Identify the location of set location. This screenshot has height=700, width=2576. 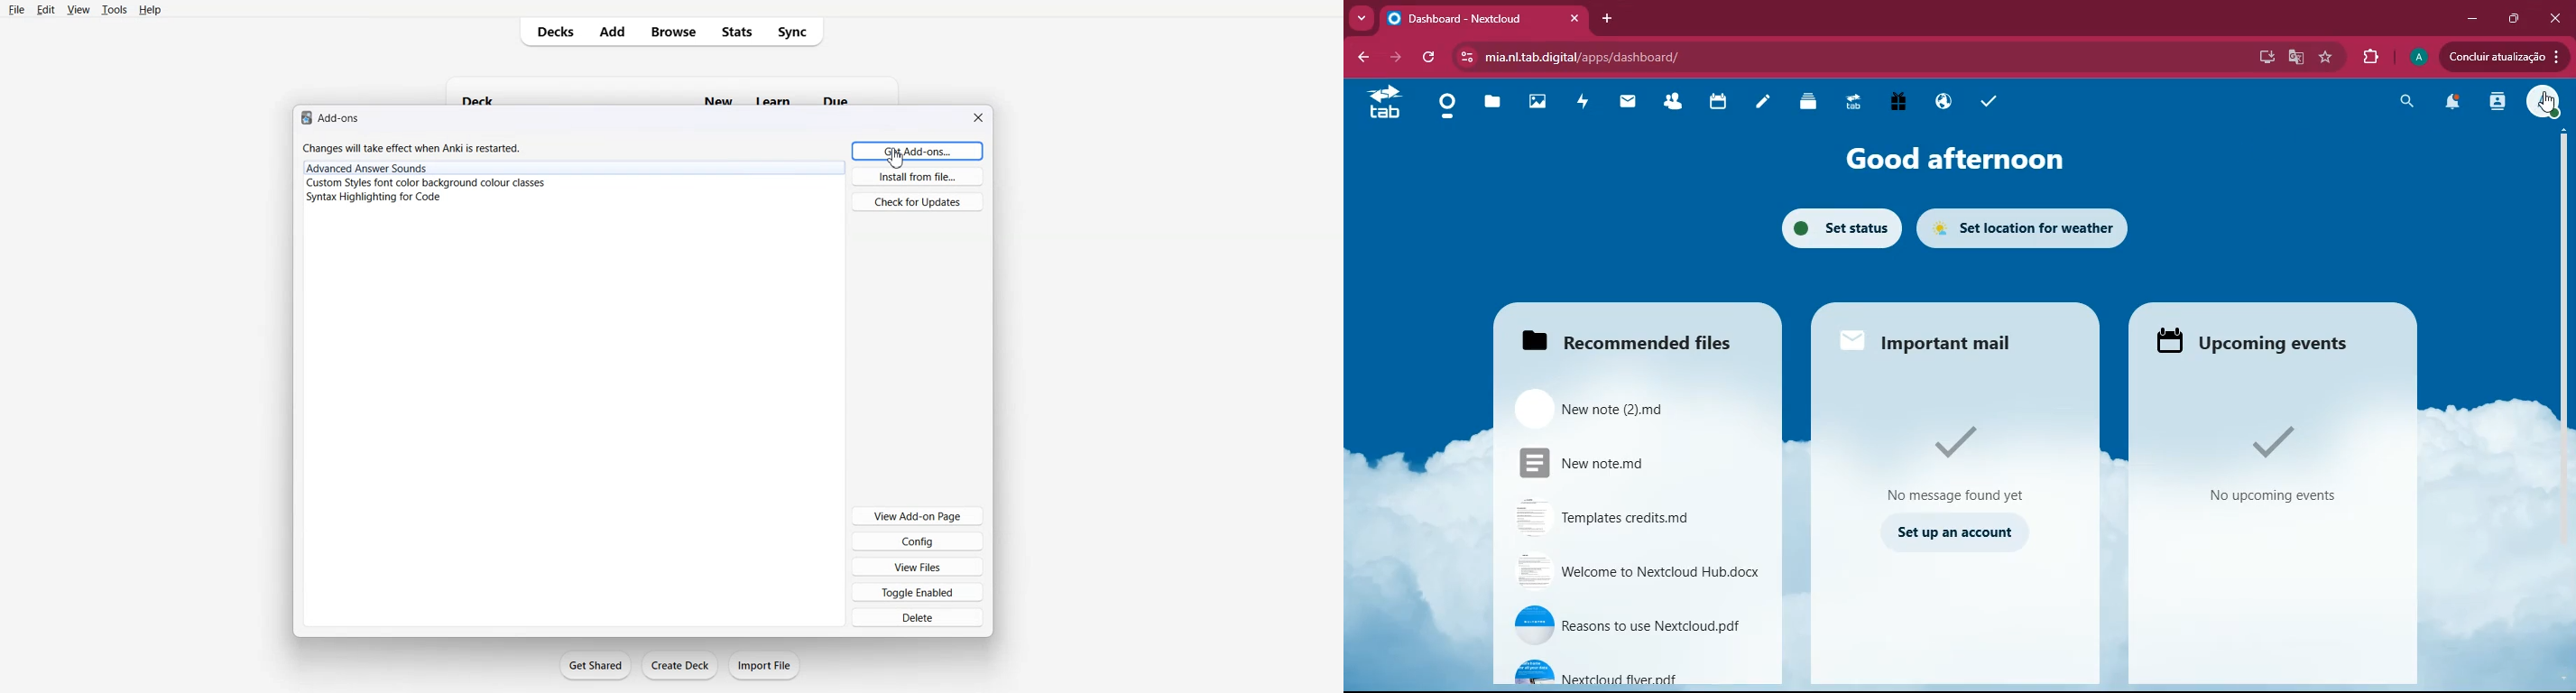
(2026, 227).